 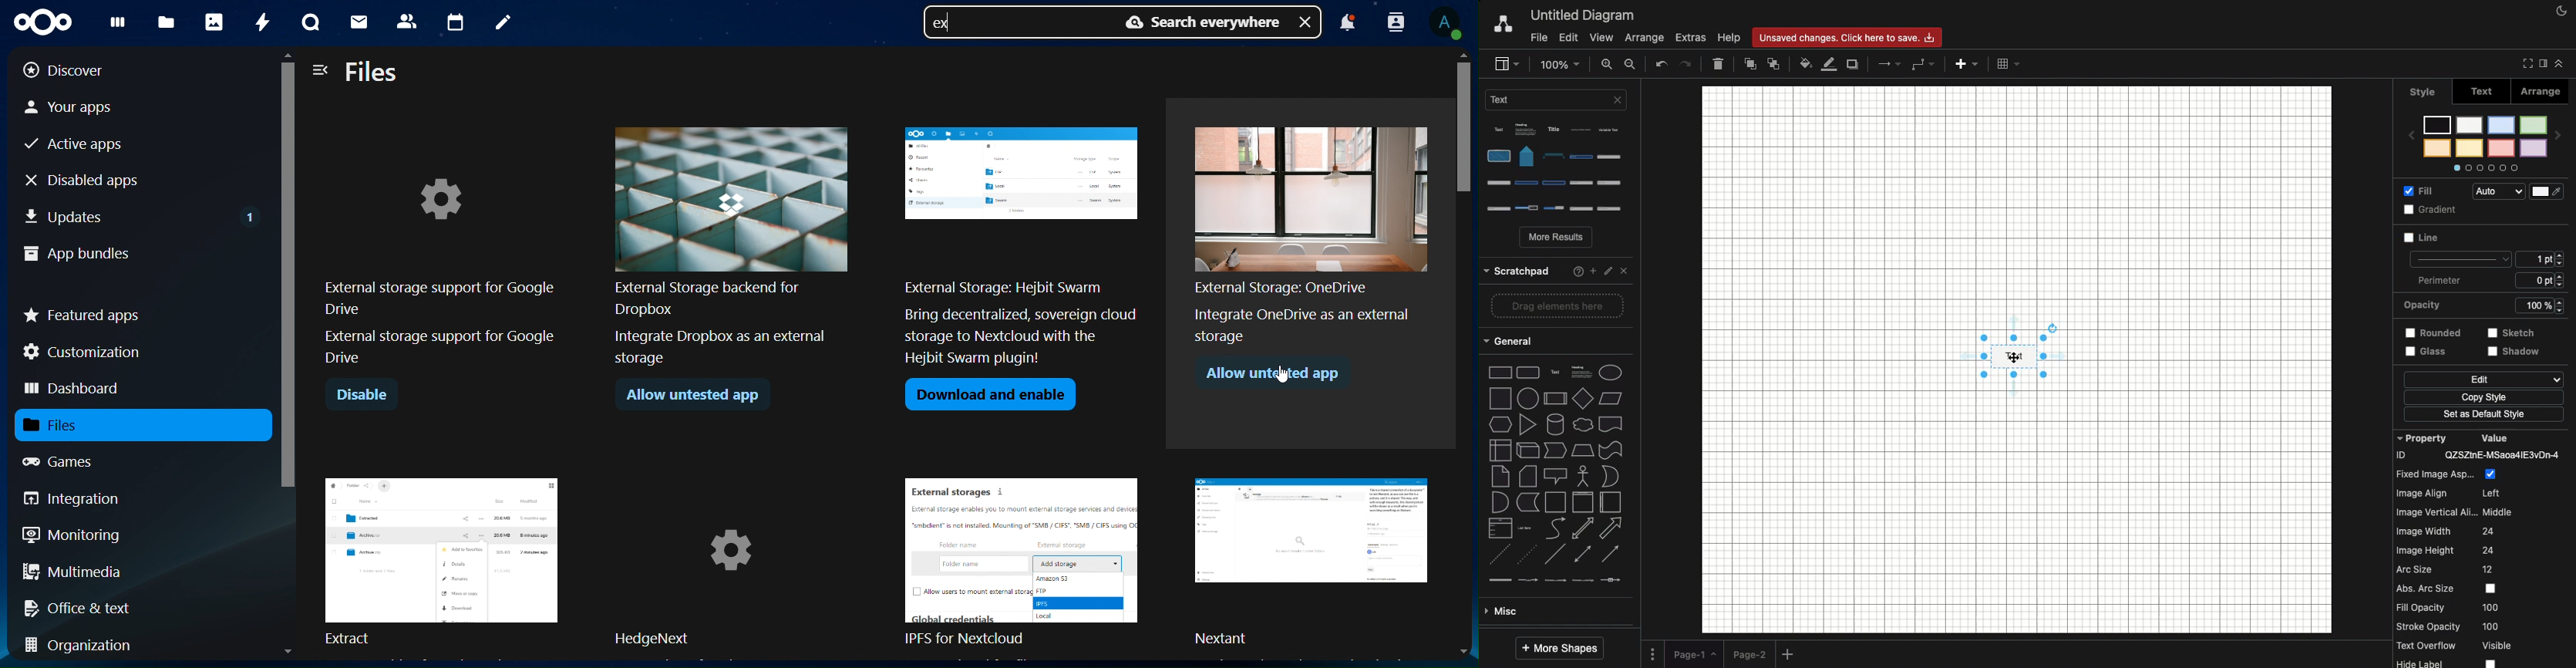 What do you see at coordinates (2422, 241) in the screenshot?
I see `Unselected` at bounding box center [2422, 241].